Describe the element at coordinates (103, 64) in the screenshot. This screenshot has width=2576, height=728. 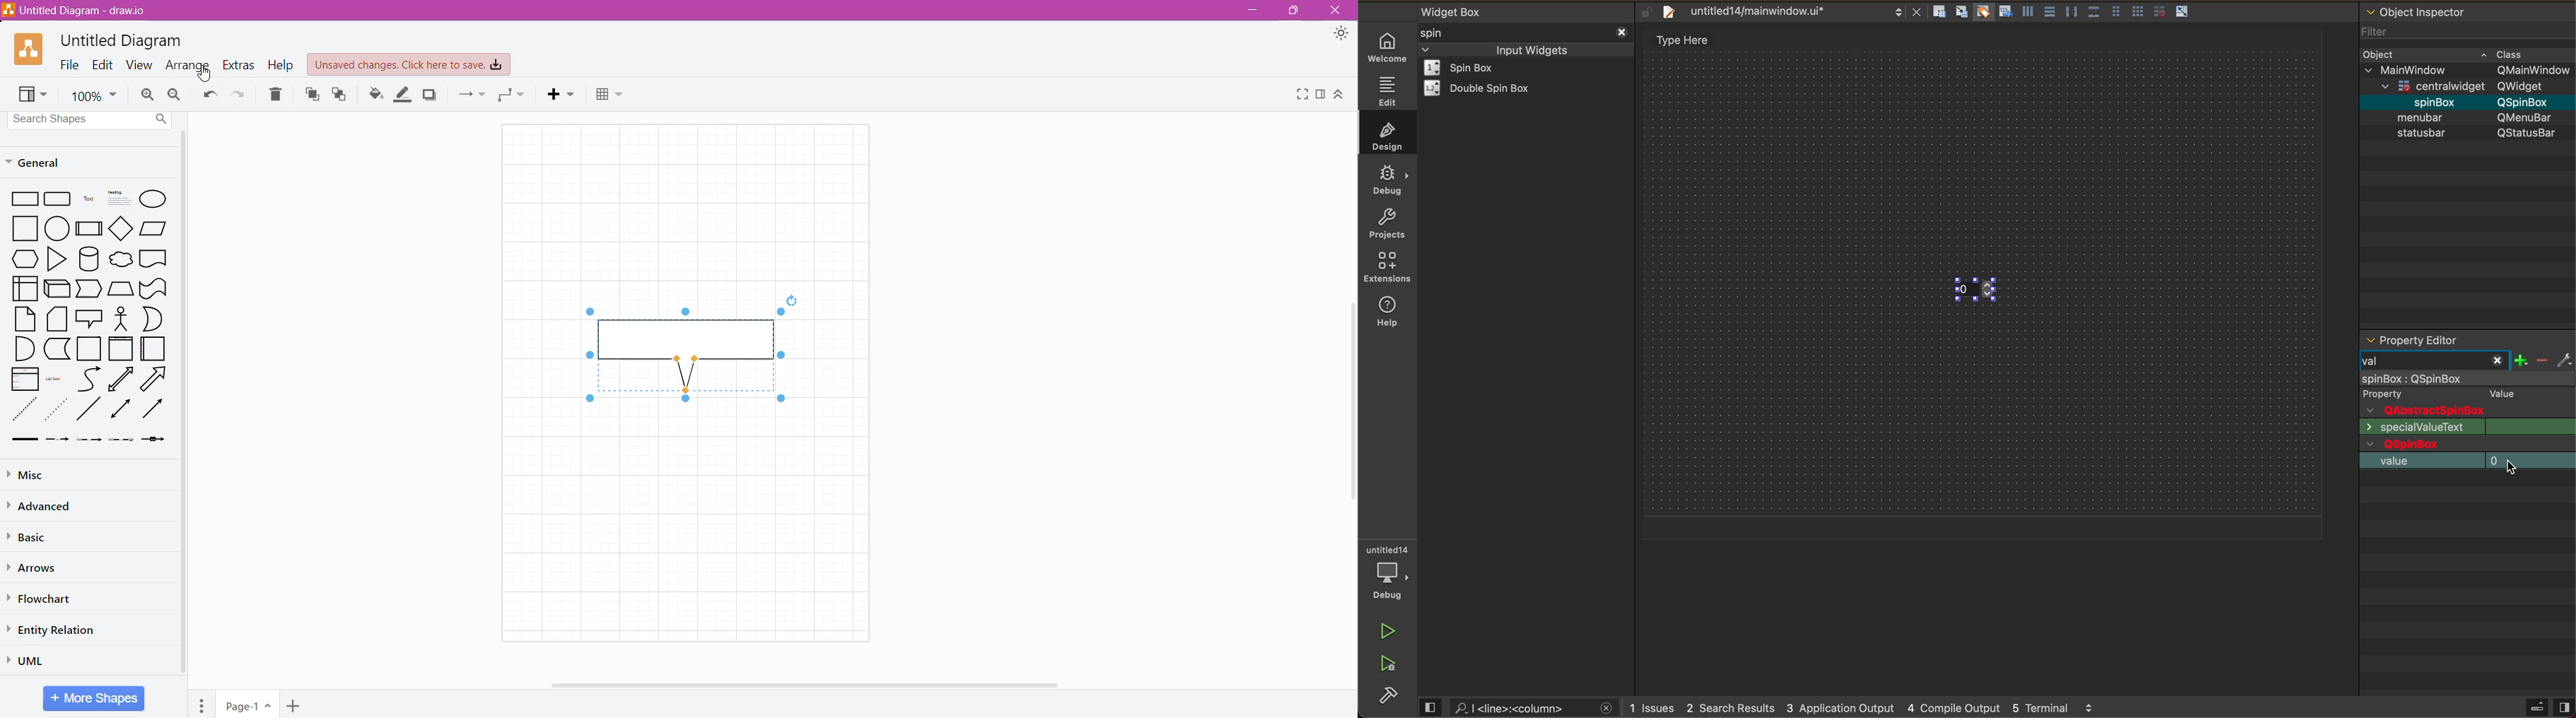
I see `Edit` at that location.